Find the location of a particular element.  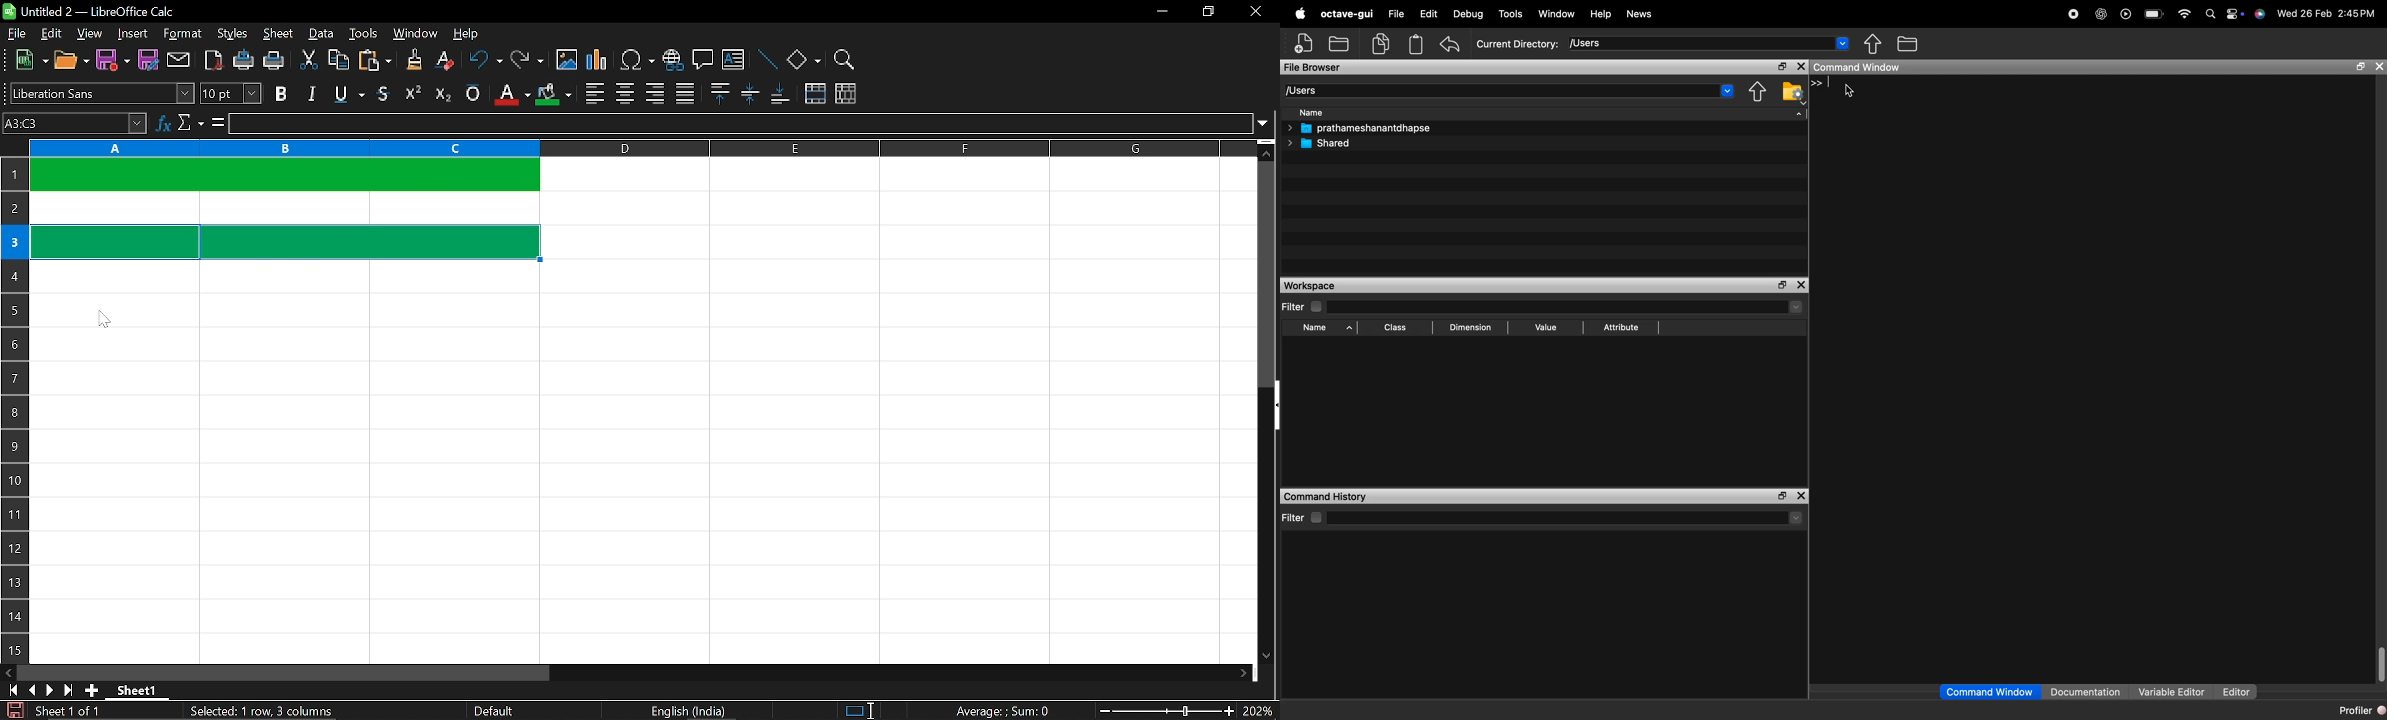

export as pdf is located at coordinates (210, 60).